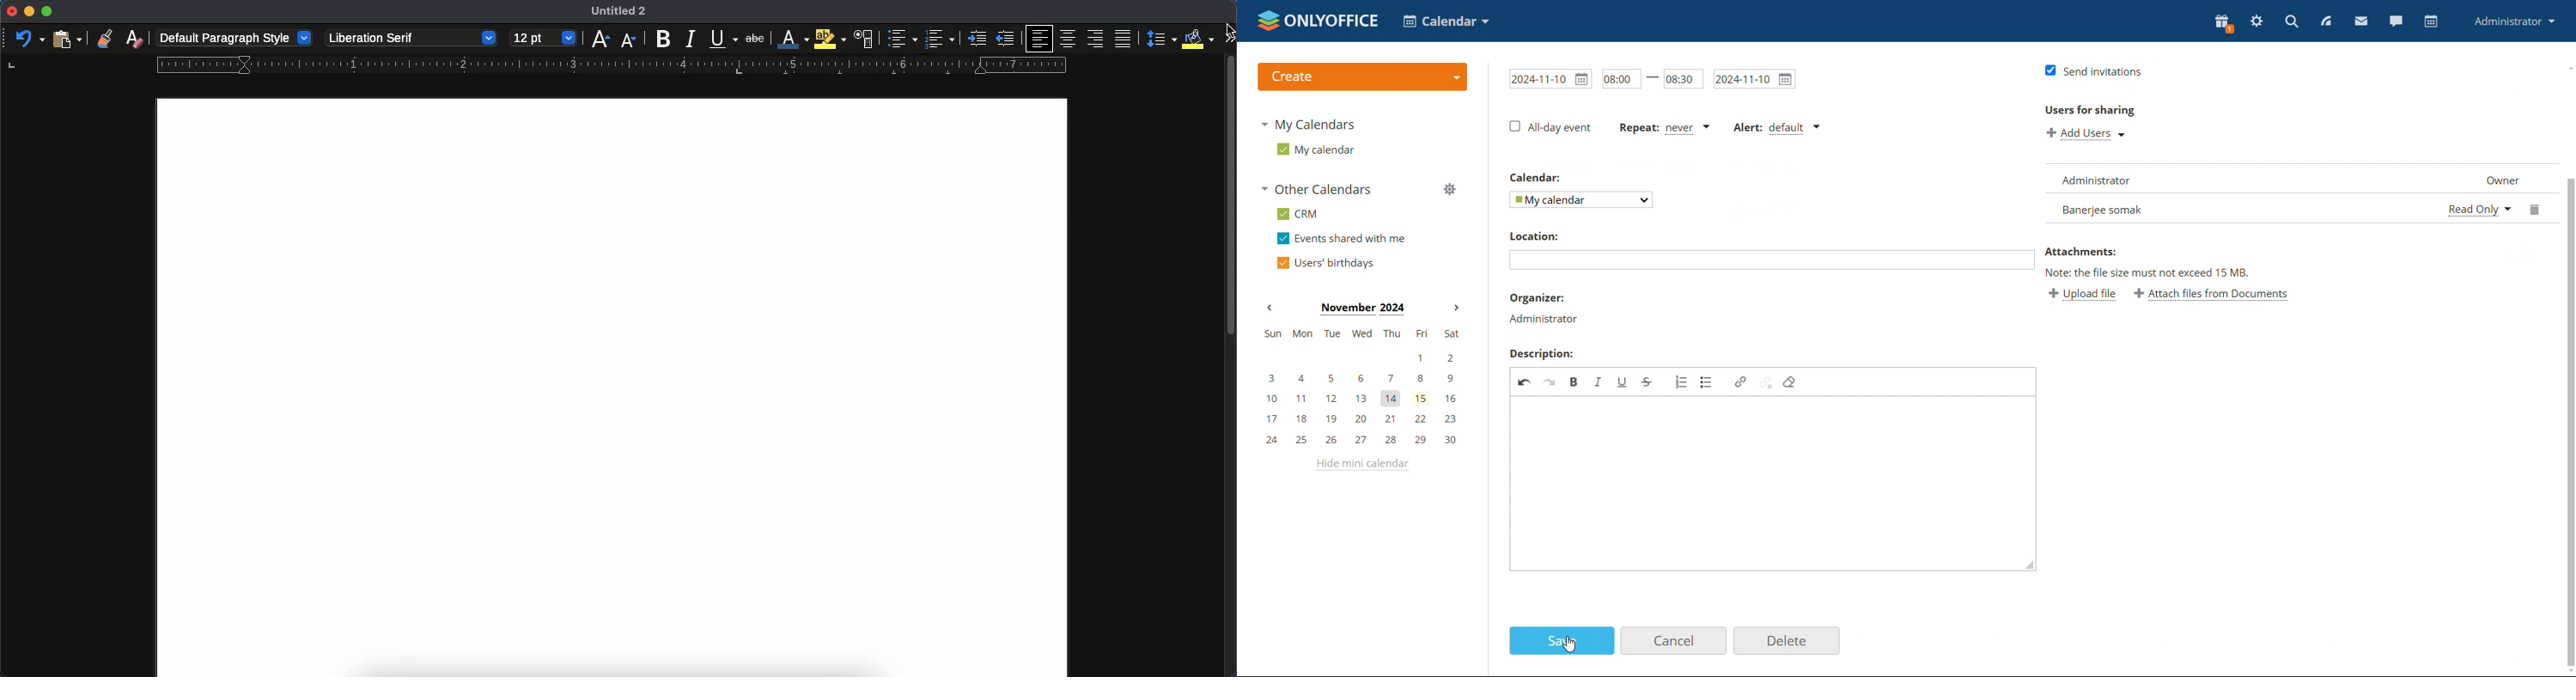 This screenshot has width=2576, height=700. What do you see at coordinates (2516, 21) in the screenshot?
I see `profile` at bounding box center [2516, 21].